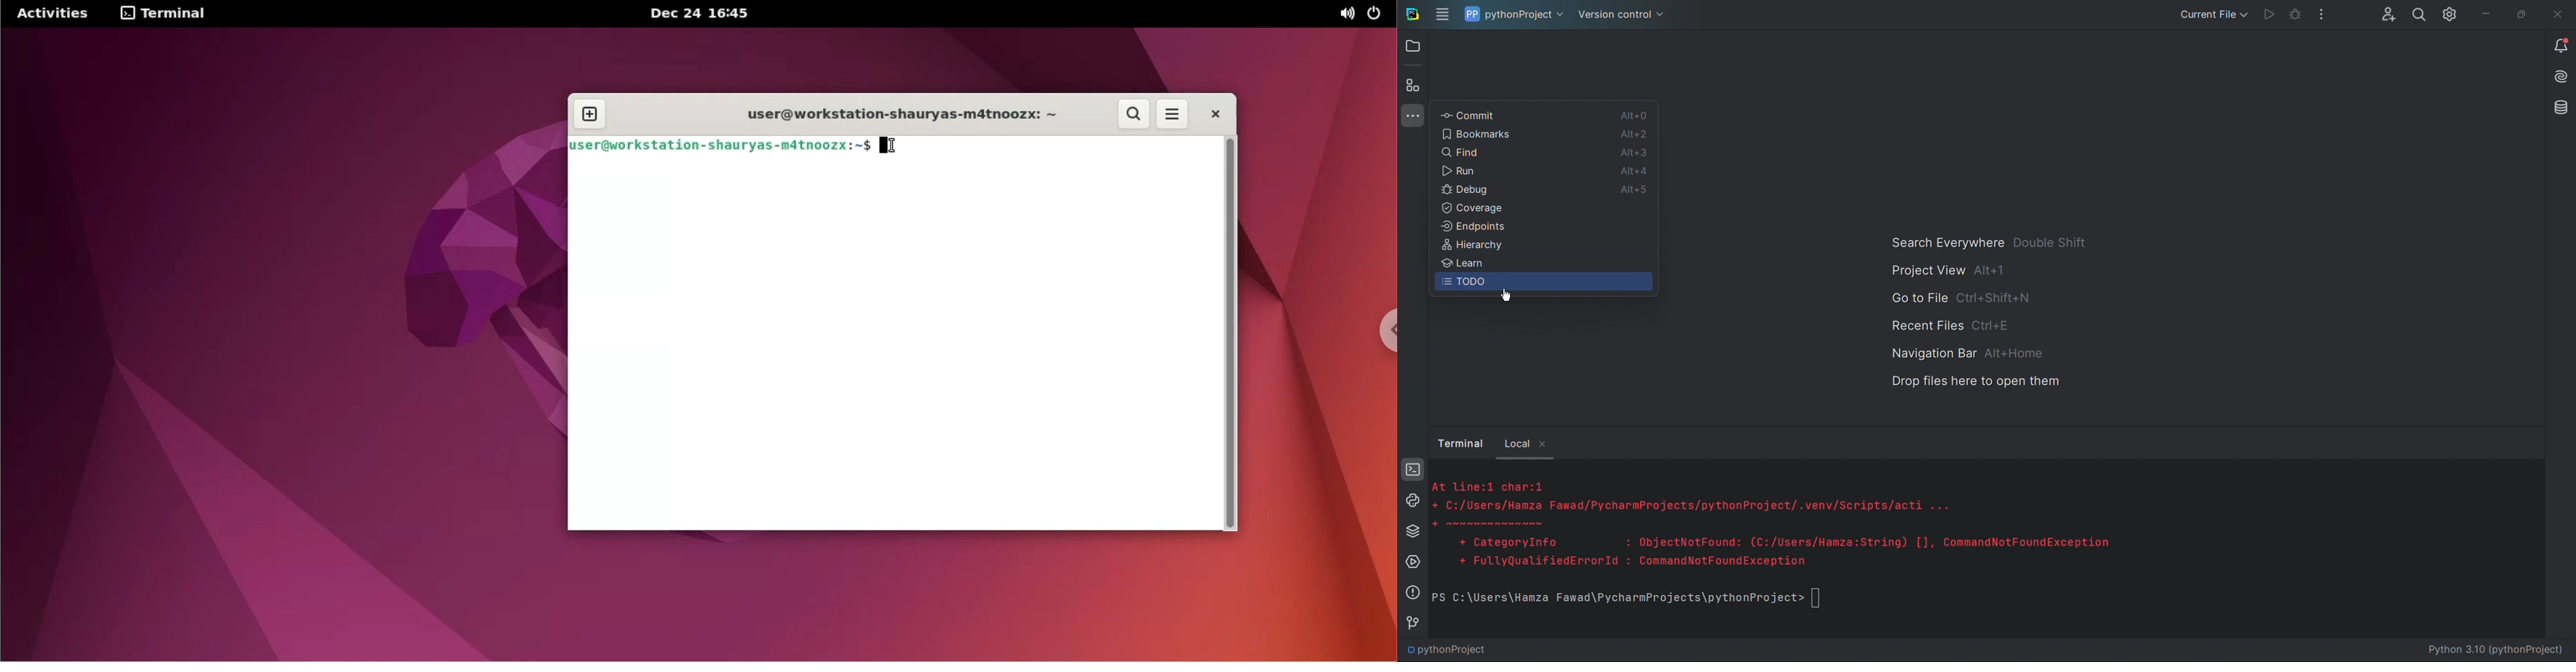 The image size is (2576, 672). I want to click on text box, so click(1821, 599).